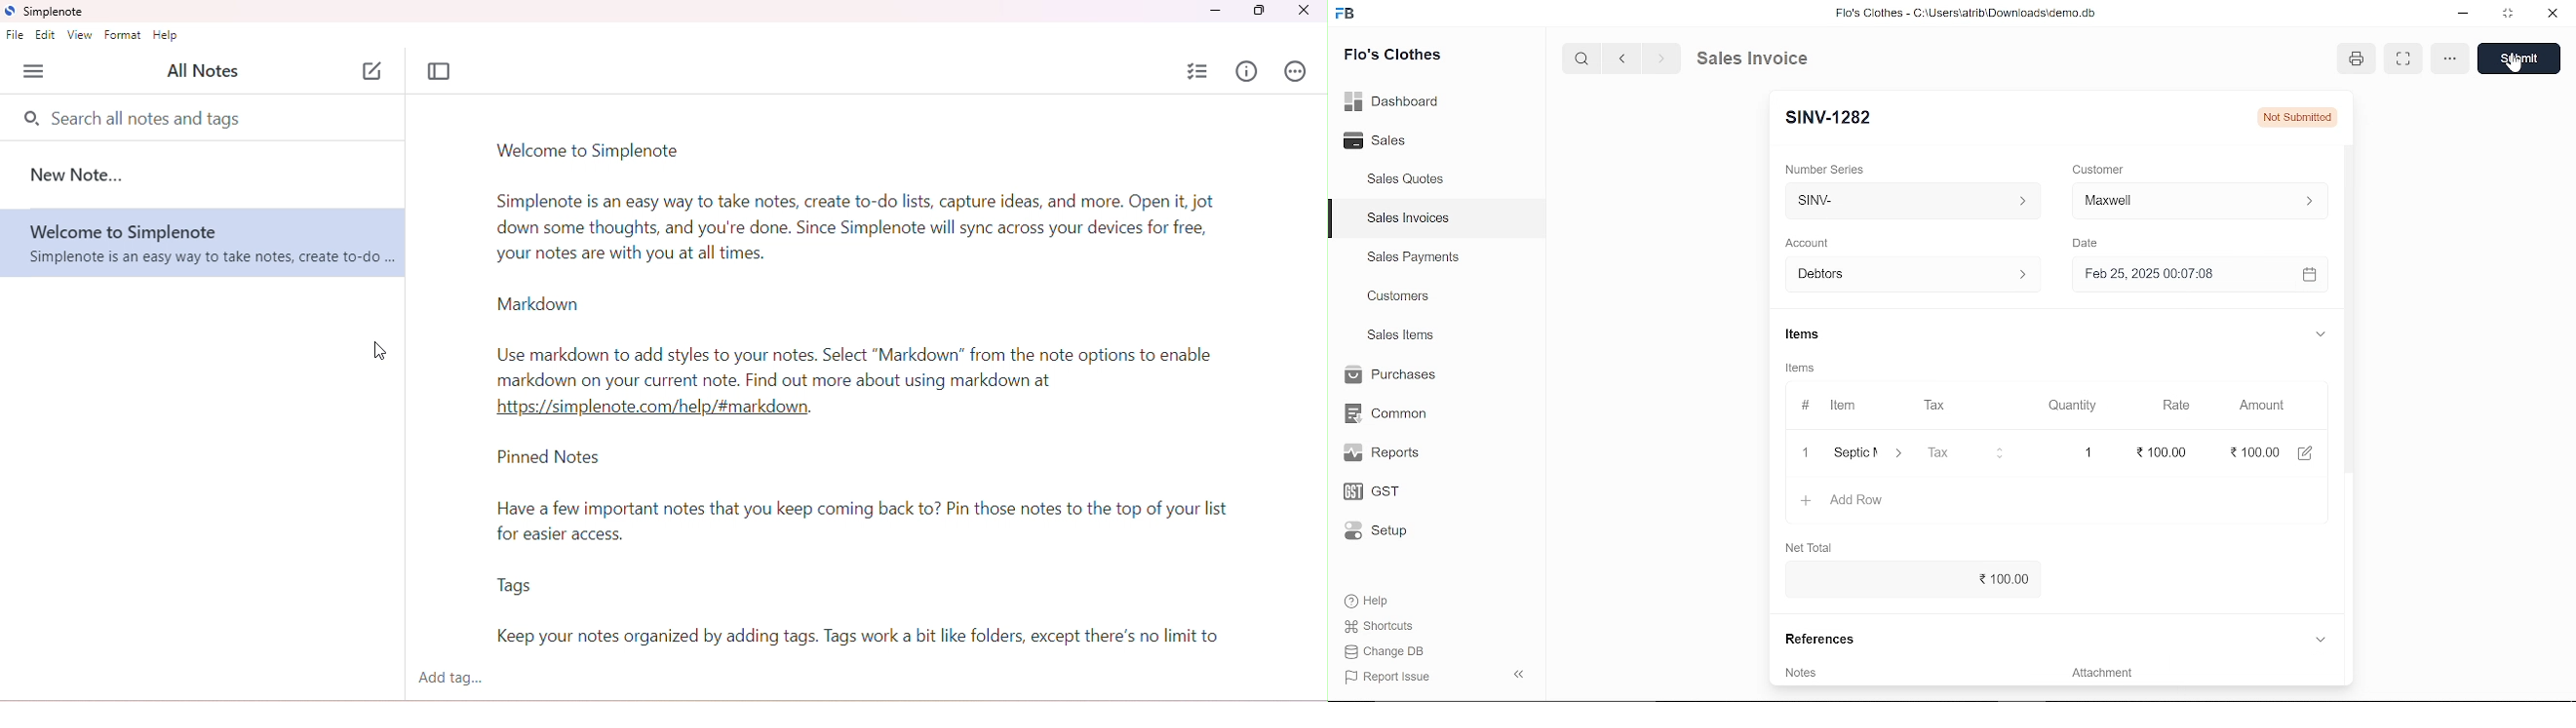 Image resolution: width=2576 pixels, height=728 pixels. What do you see at coordinates (873, 523) in the screenshot?
I see `text on pinned notes` at bounding box center [873, 523].